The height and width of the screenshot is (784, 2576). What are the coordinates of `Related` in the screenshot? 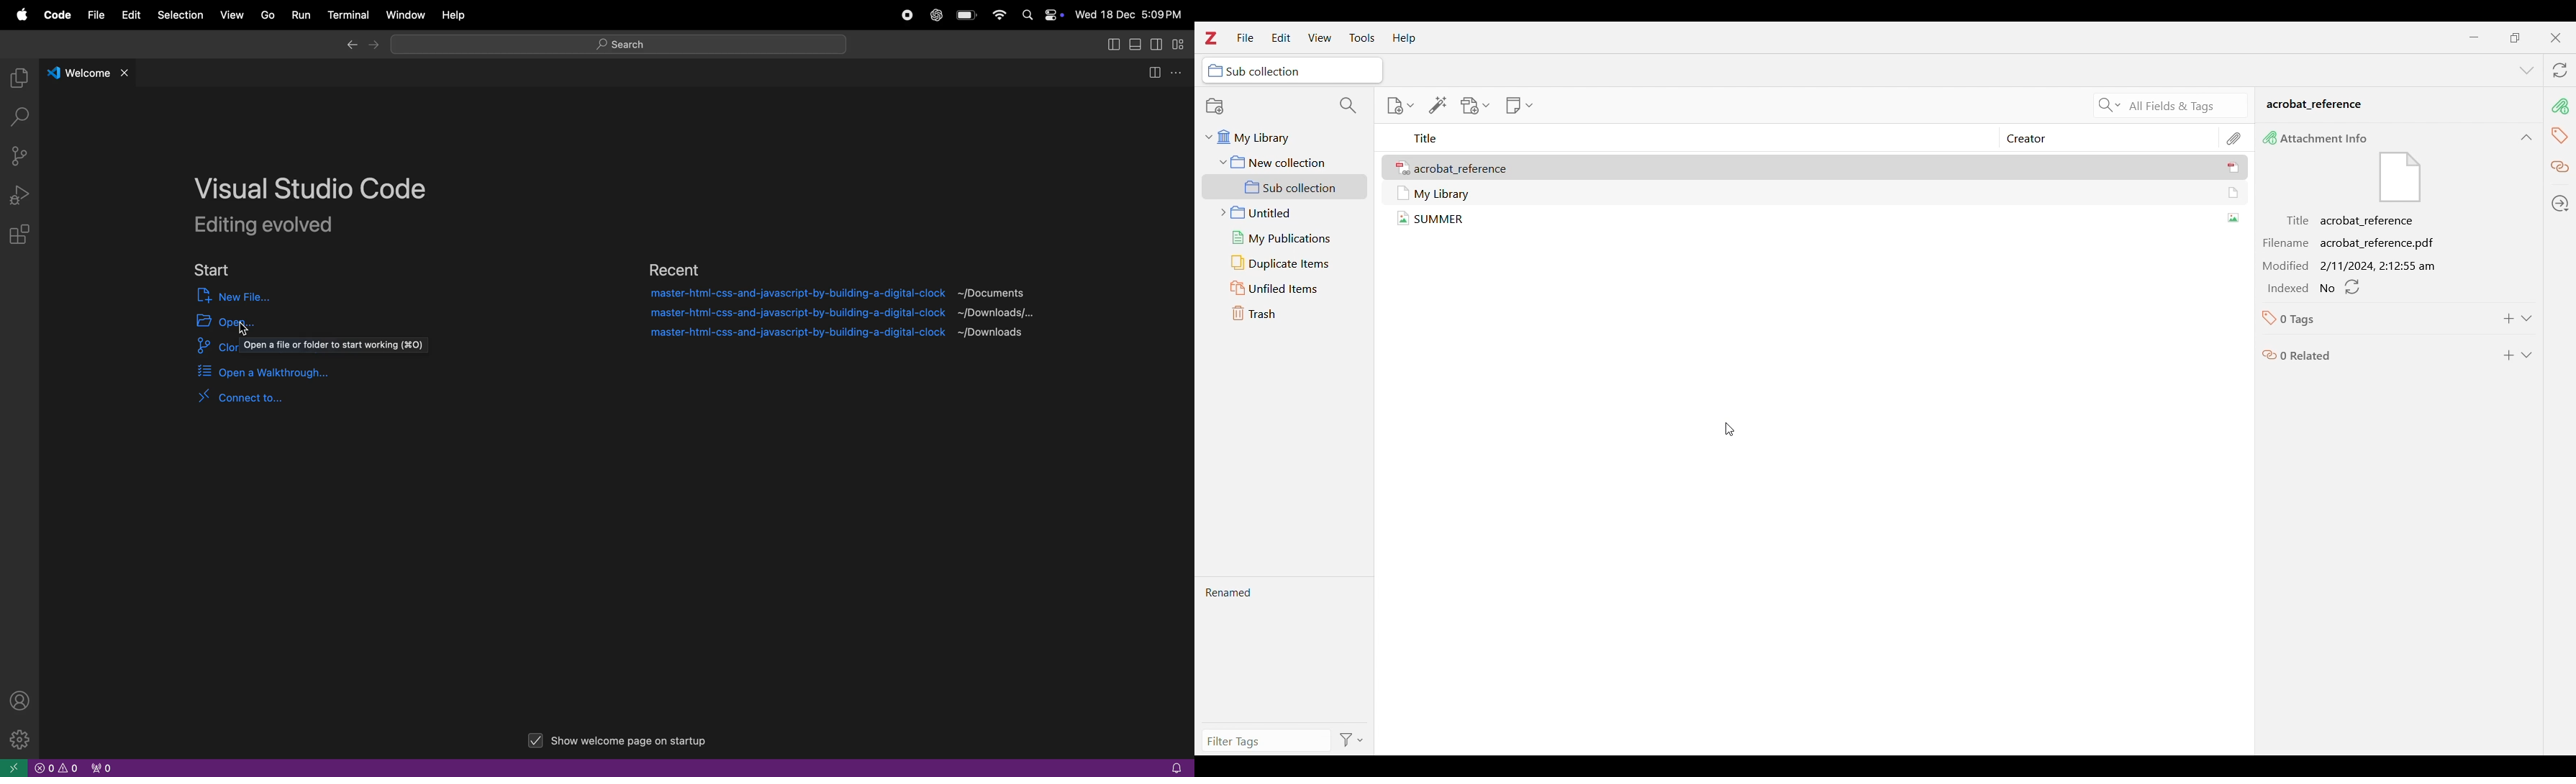 It's located at (2296, 355).